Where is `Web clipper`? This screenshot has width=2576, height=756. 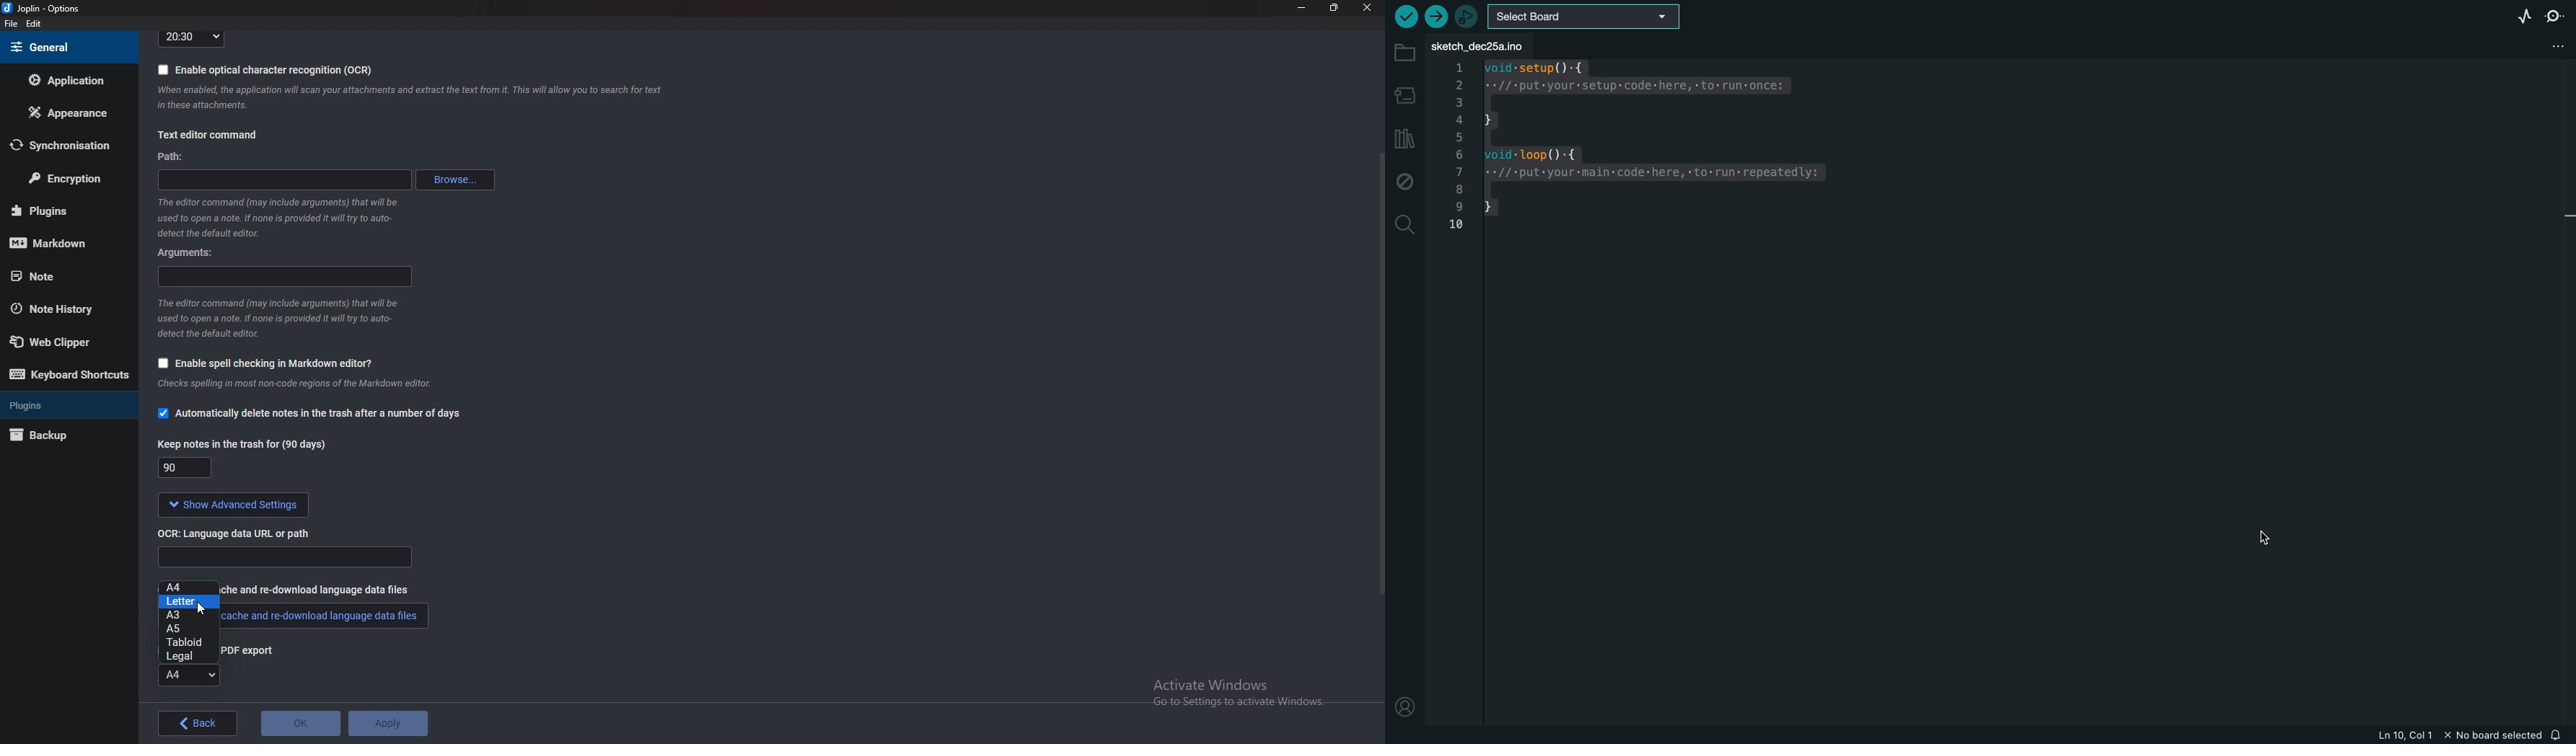 Web clipper is located at coordinates (64, 342).